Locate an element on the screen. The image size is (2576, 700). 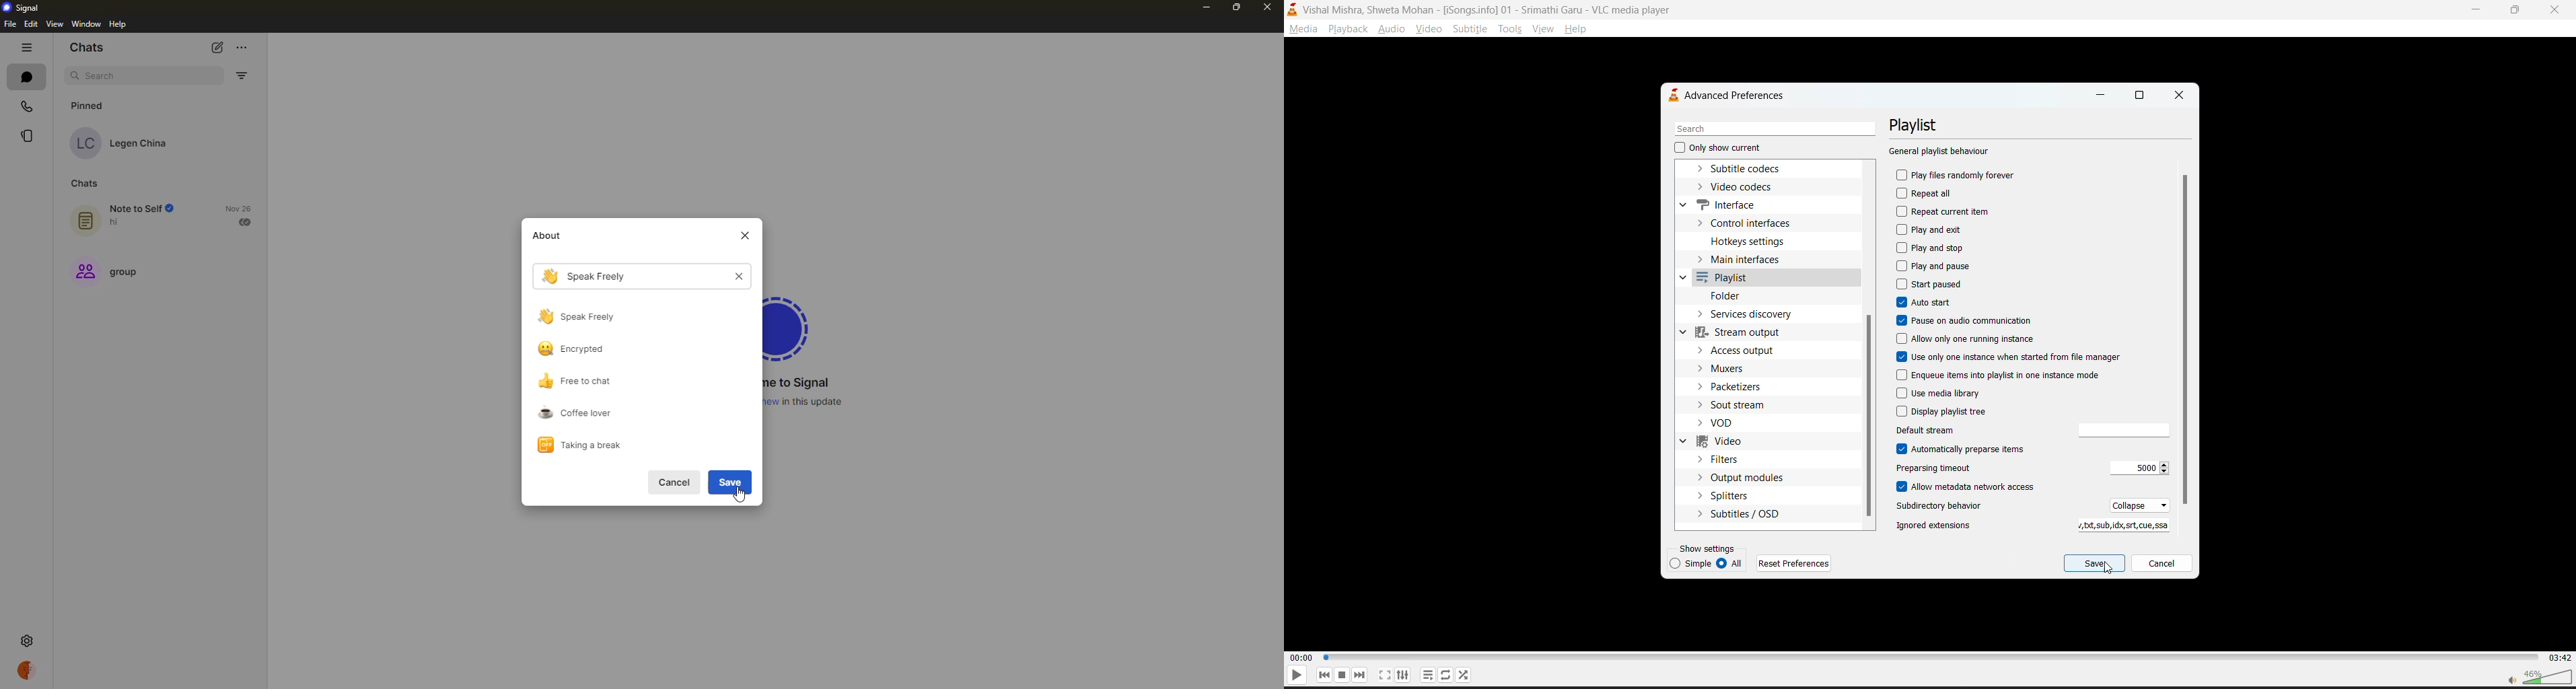
pinned is located at coordinates (91, 105).